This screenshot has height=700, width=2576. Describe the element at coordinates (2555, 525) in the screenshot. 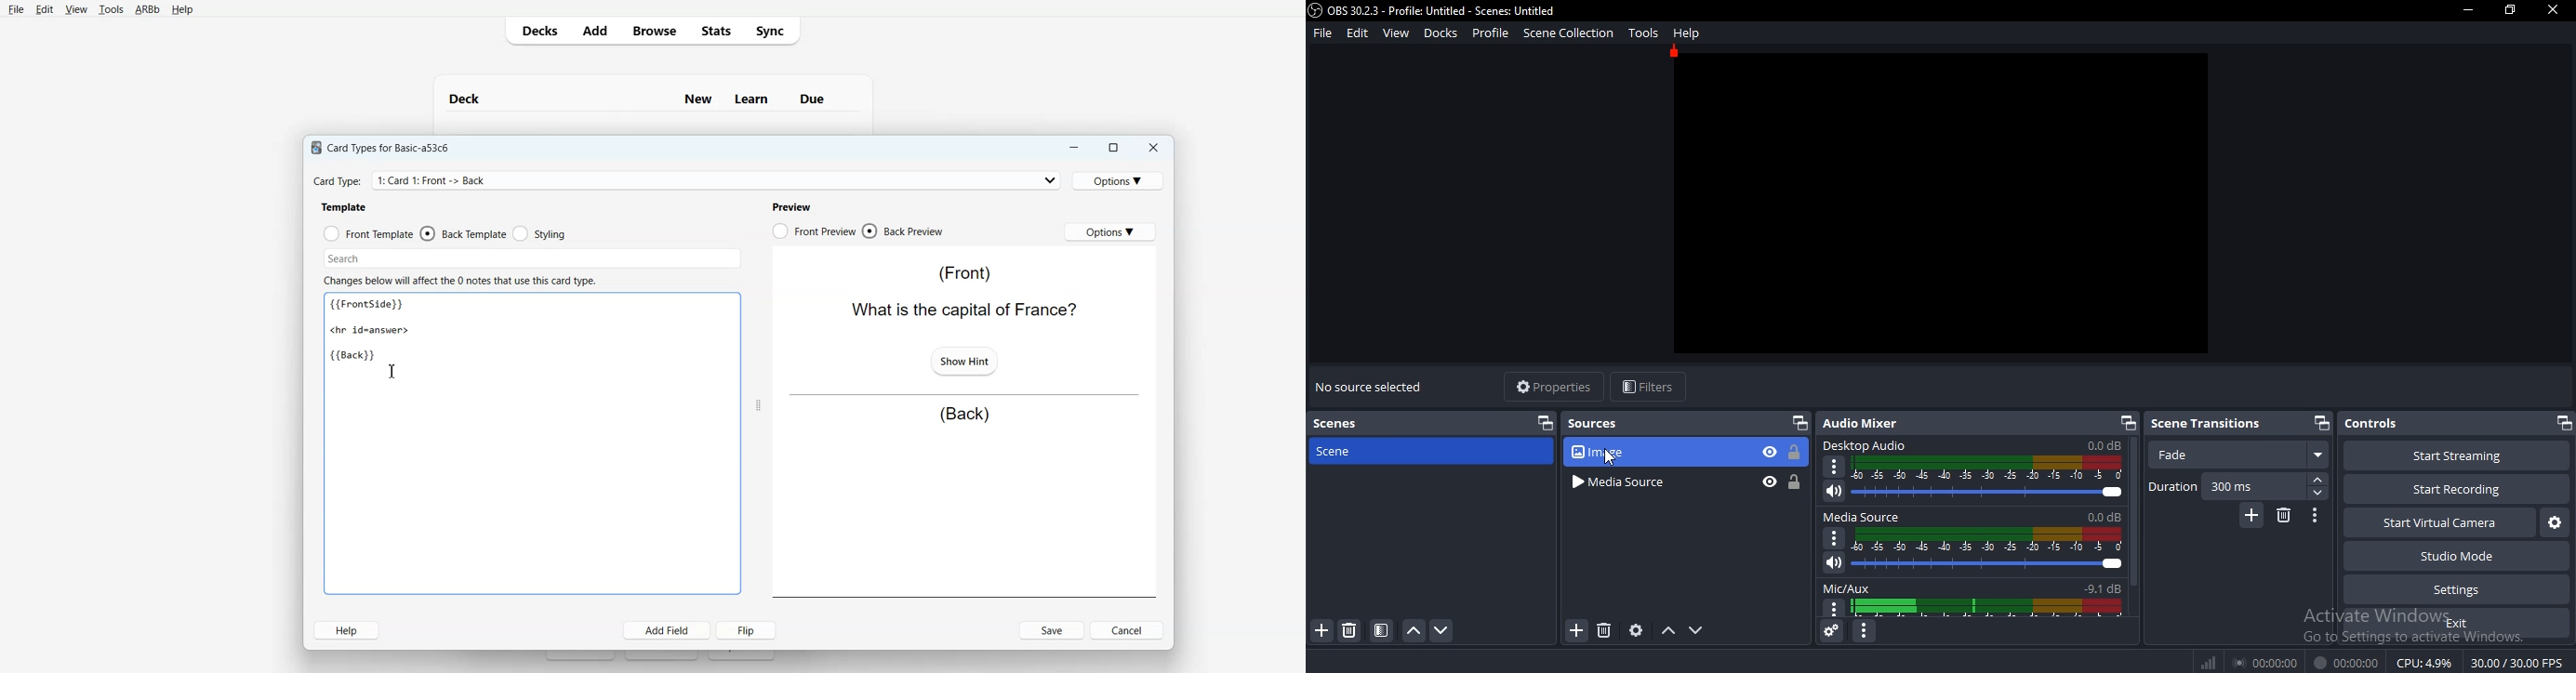

I see `virtual camera settings` at that location.